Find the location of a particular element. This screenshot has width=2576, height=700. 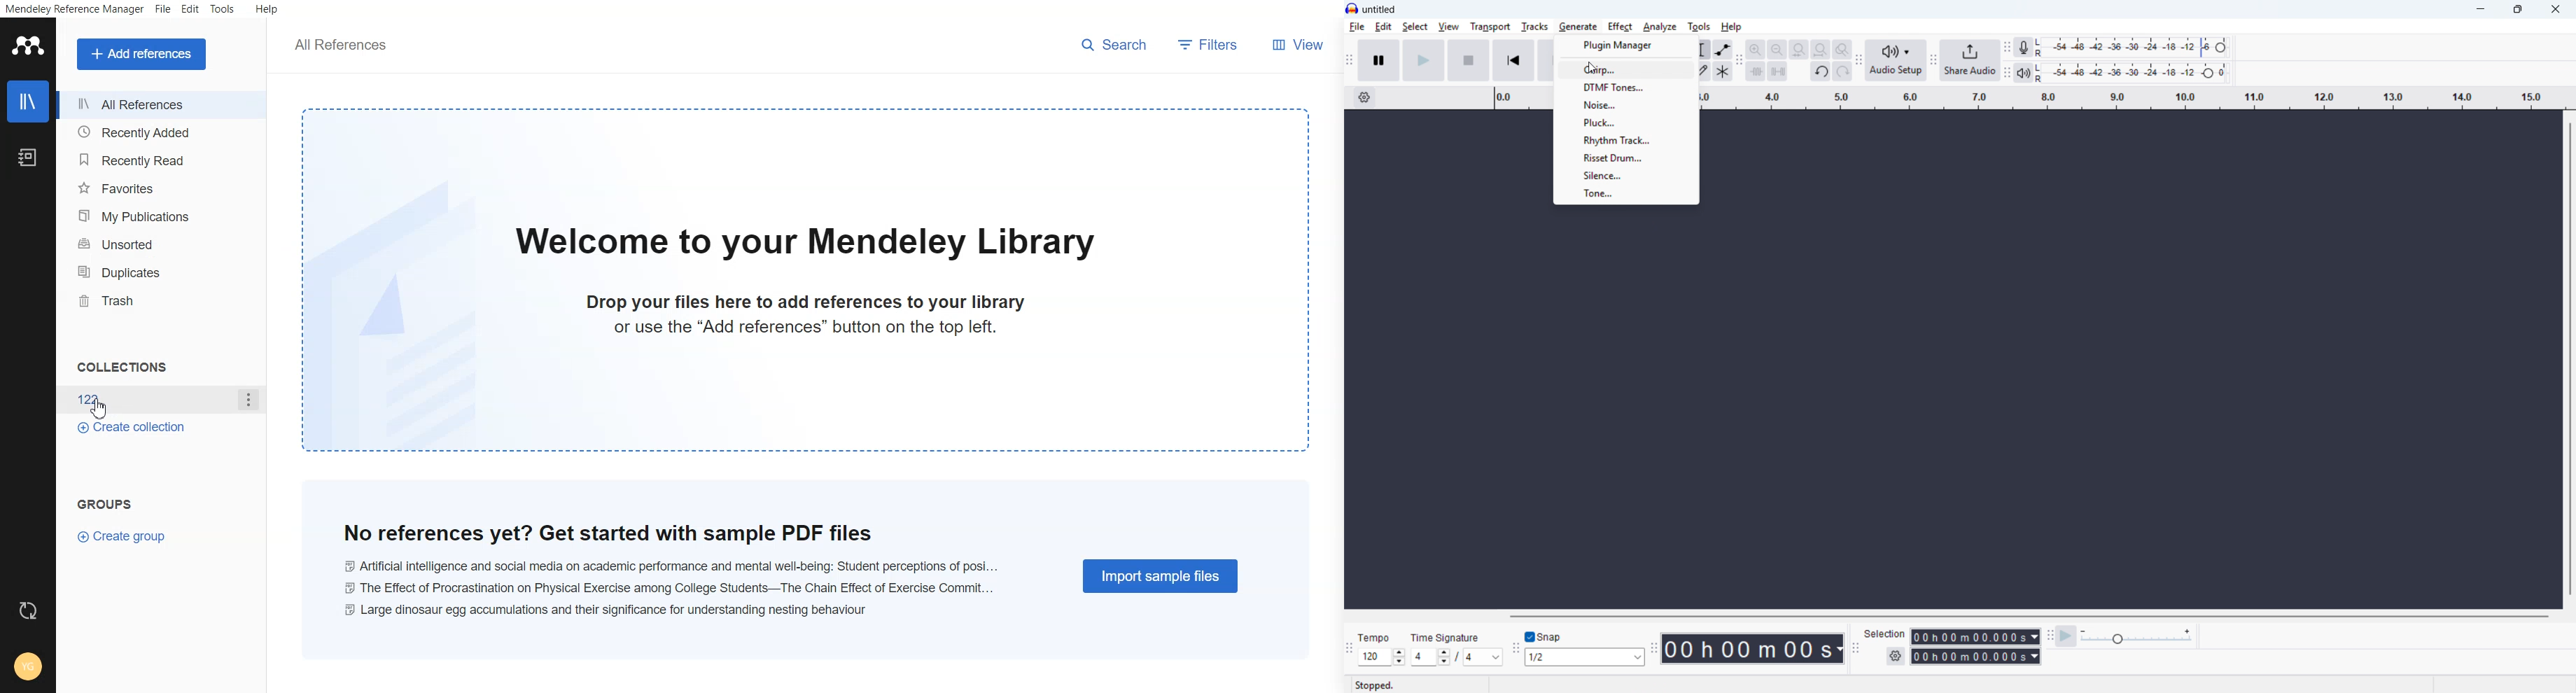

maximise  is located at coordinates (2520, 10).